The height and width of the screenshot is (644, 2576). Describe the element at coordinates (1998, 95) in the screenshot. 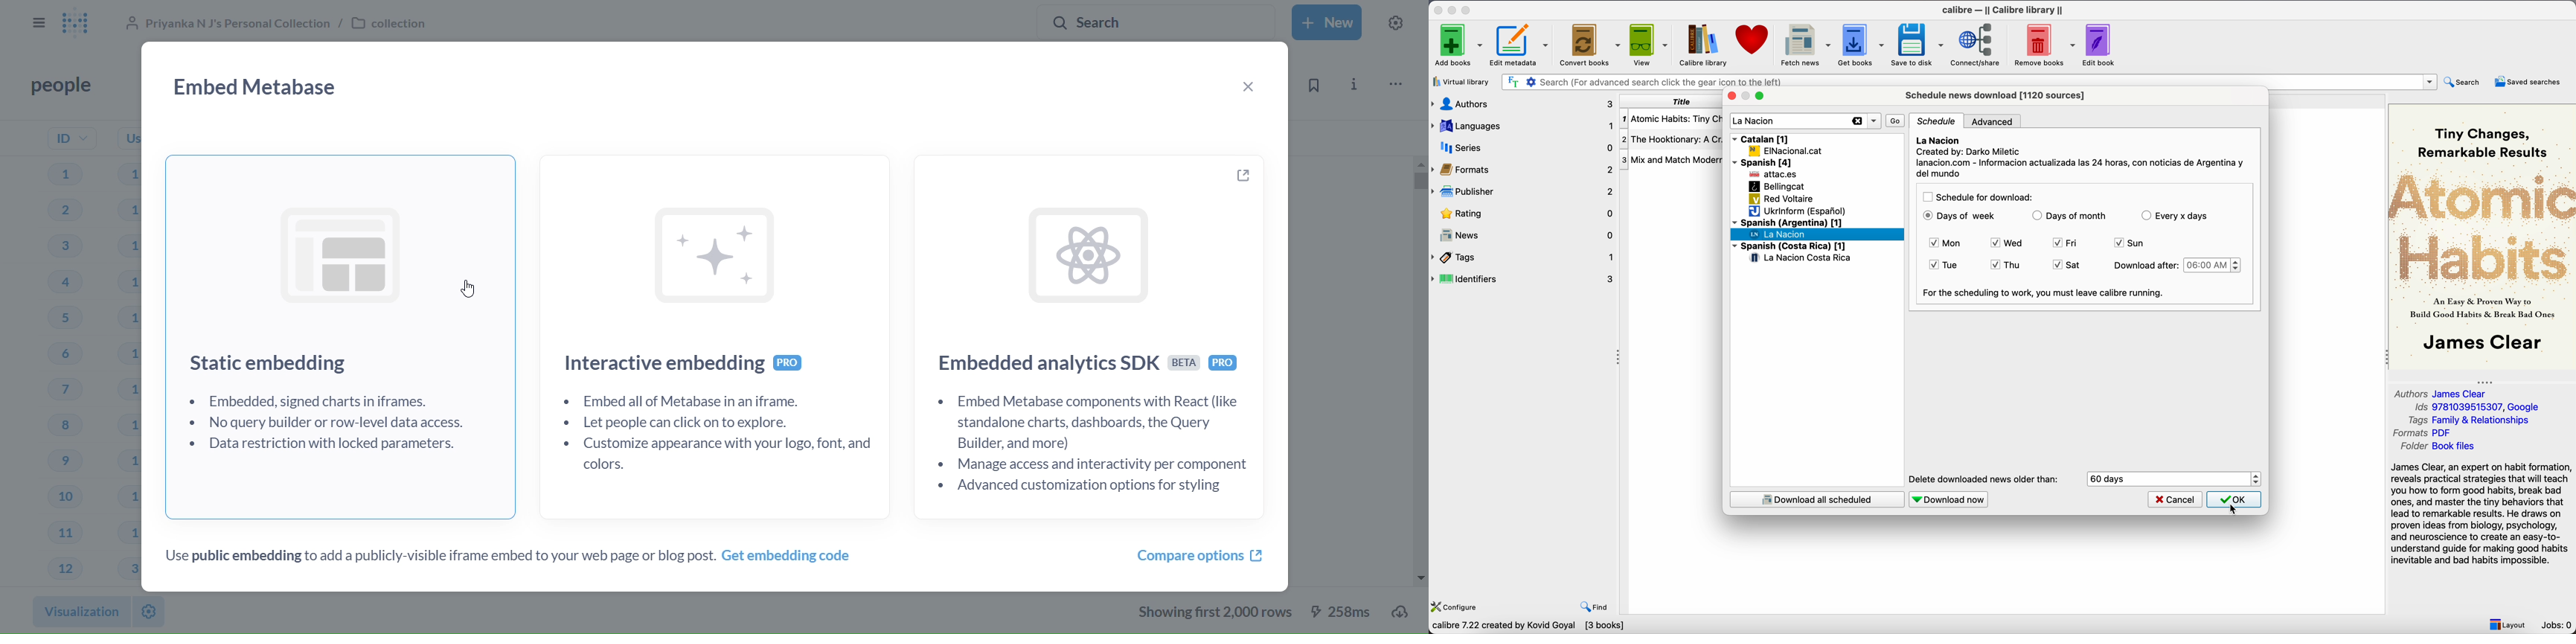

I see `schedule news download [1120 sources]` at that location.